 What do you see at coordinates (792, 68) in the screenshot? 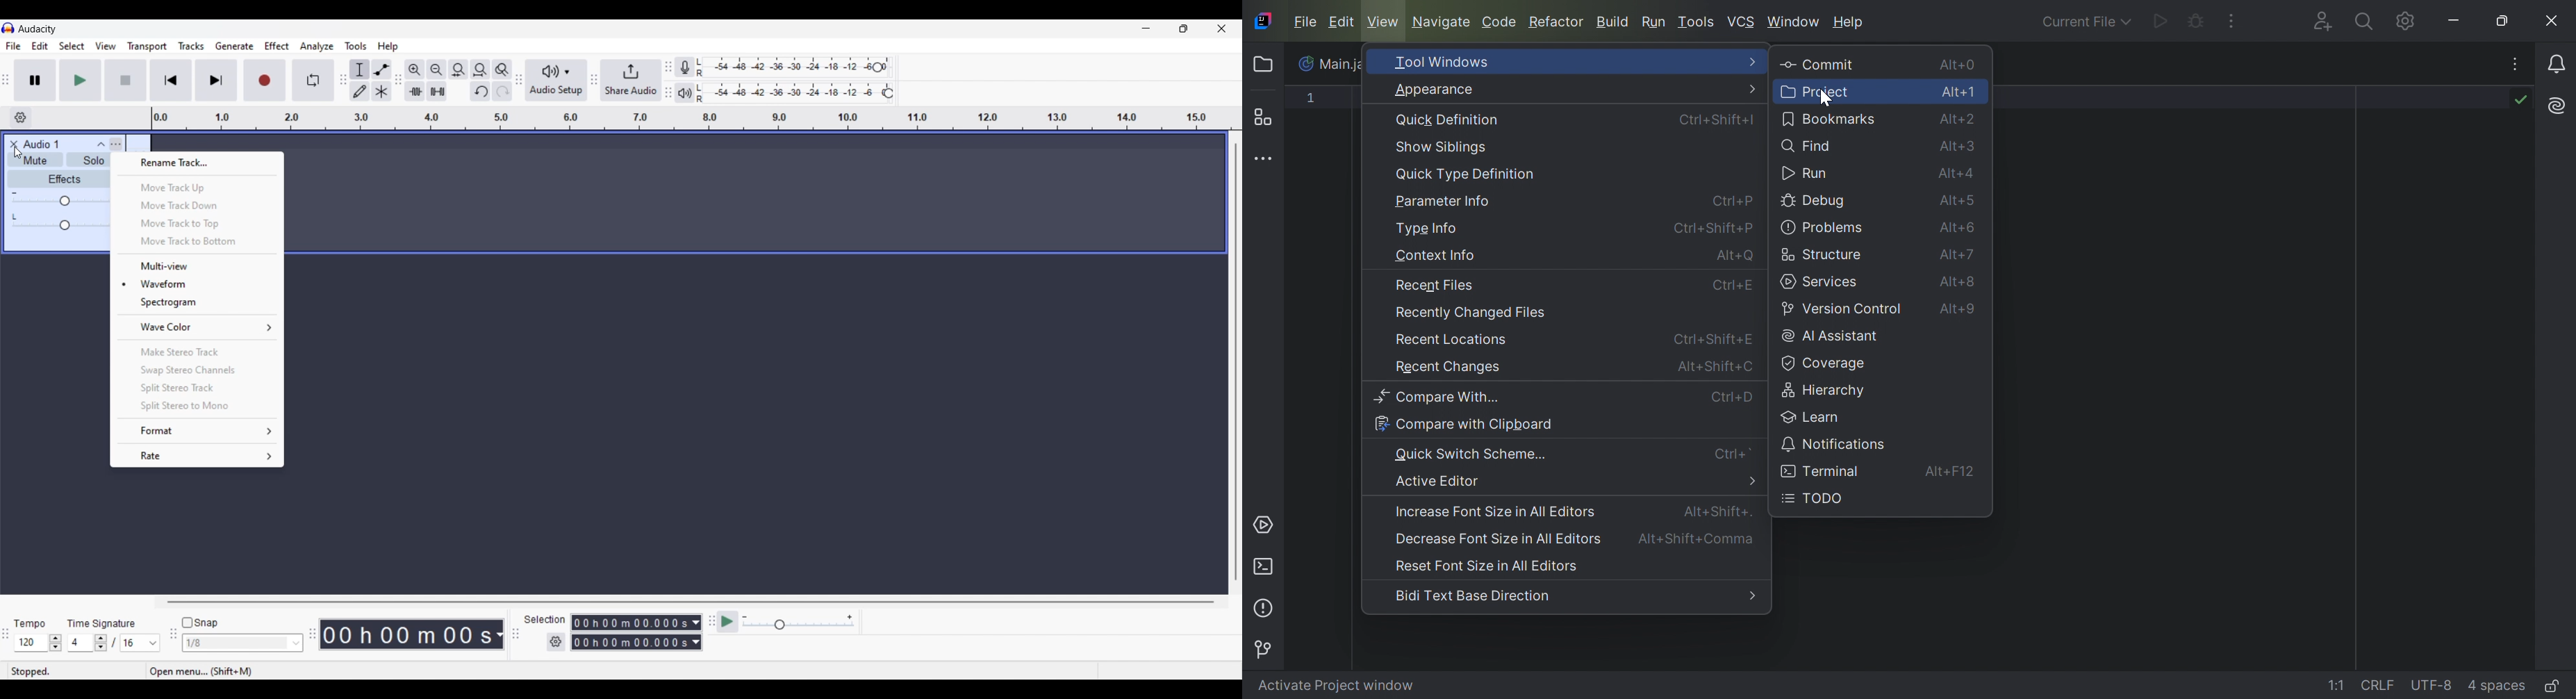
I see `Recording level` at bounding box center [792, 68].